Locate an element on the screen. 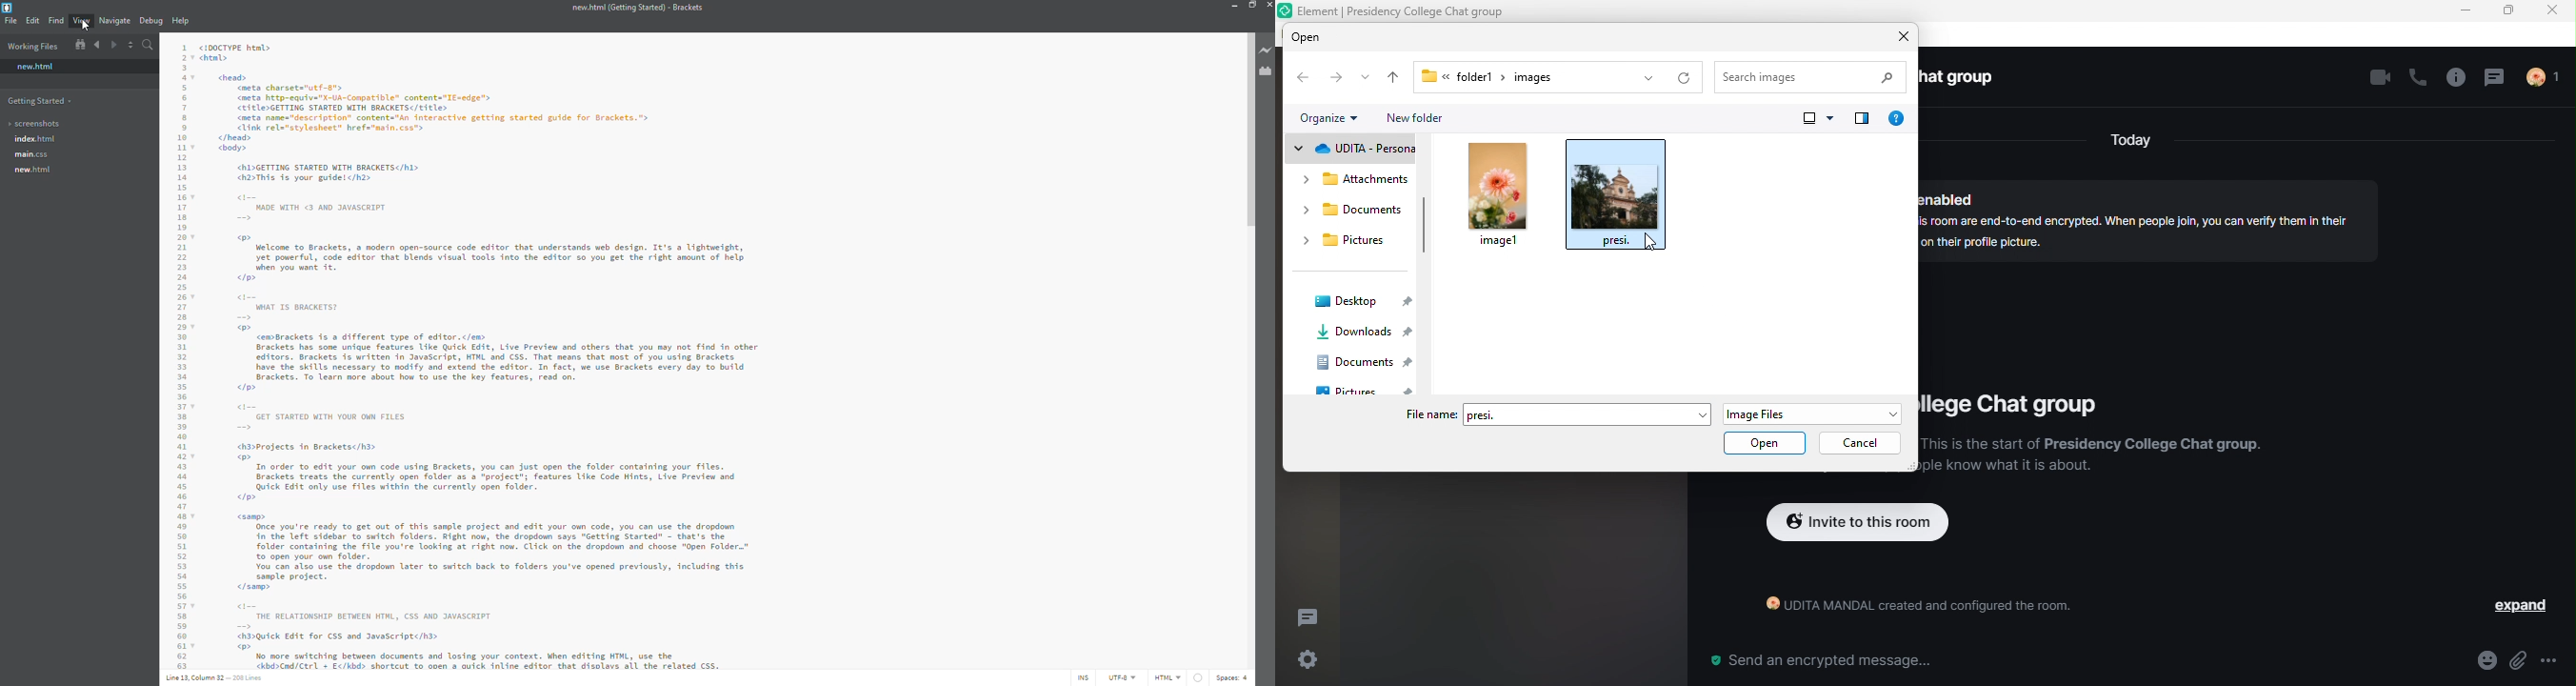 The image size is (2576, 700). open is located at coordinates (1328, 37).